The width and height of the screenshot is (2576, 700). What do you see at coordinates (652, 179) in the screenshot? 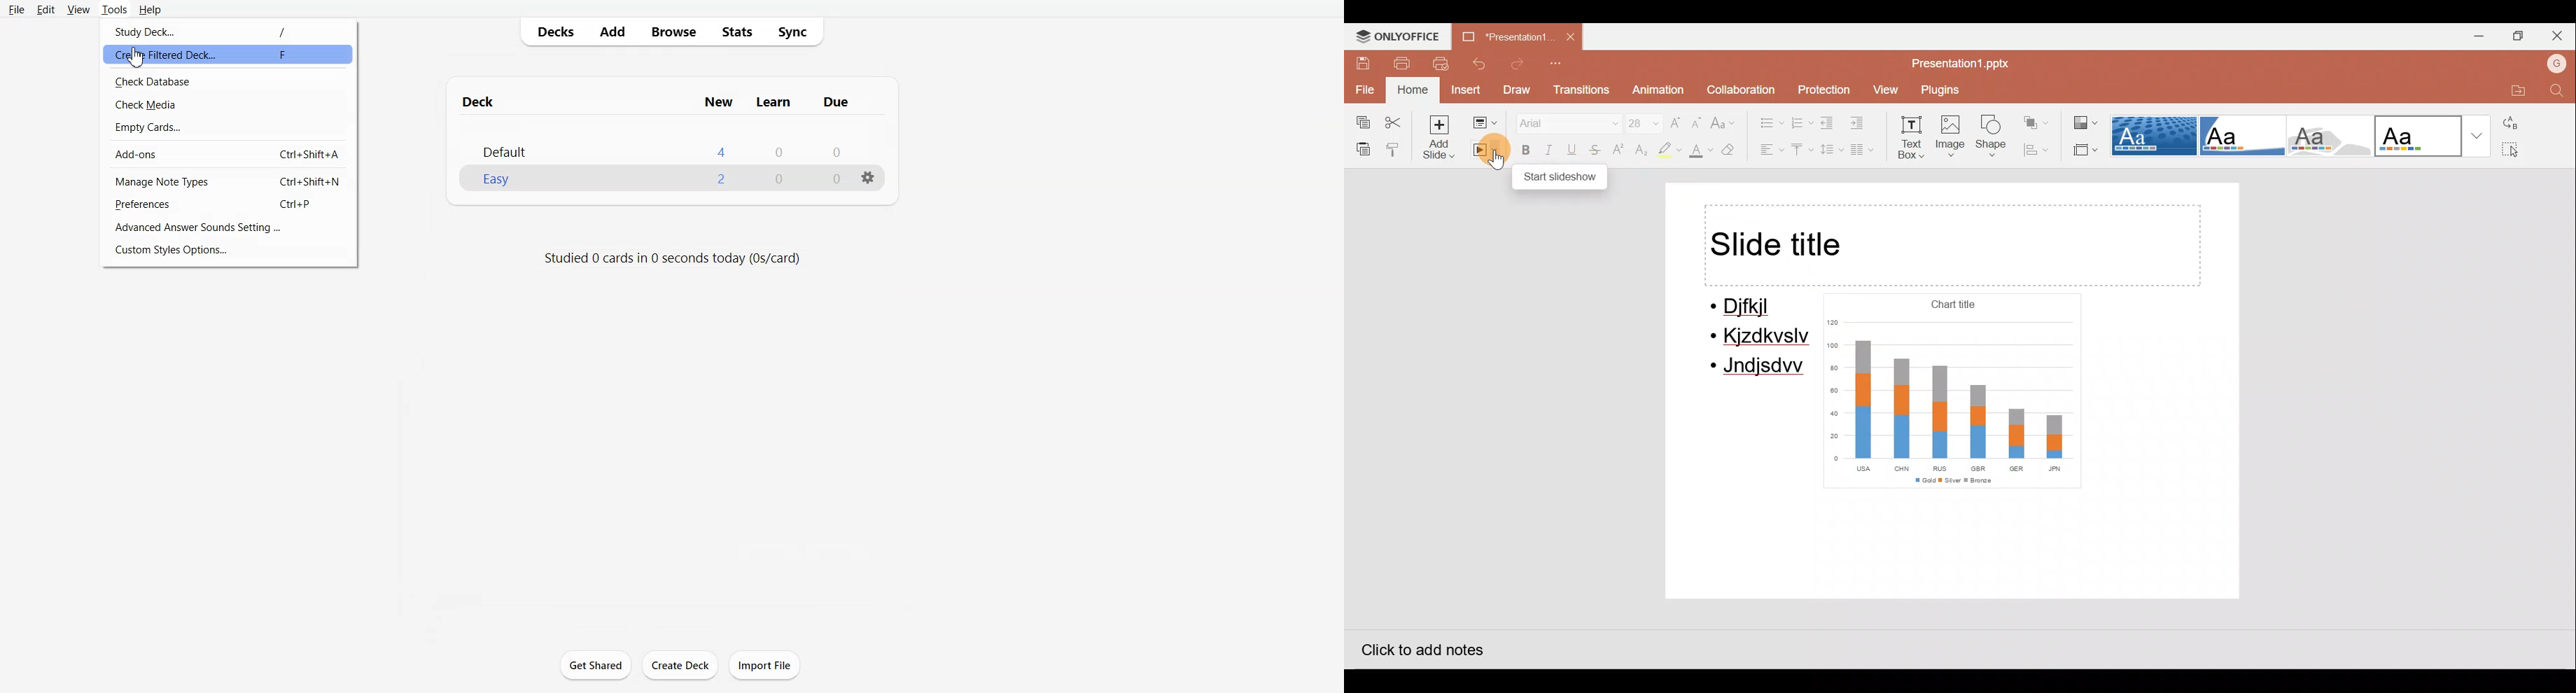
I see `easy 200` at bounding box center [652, 179].